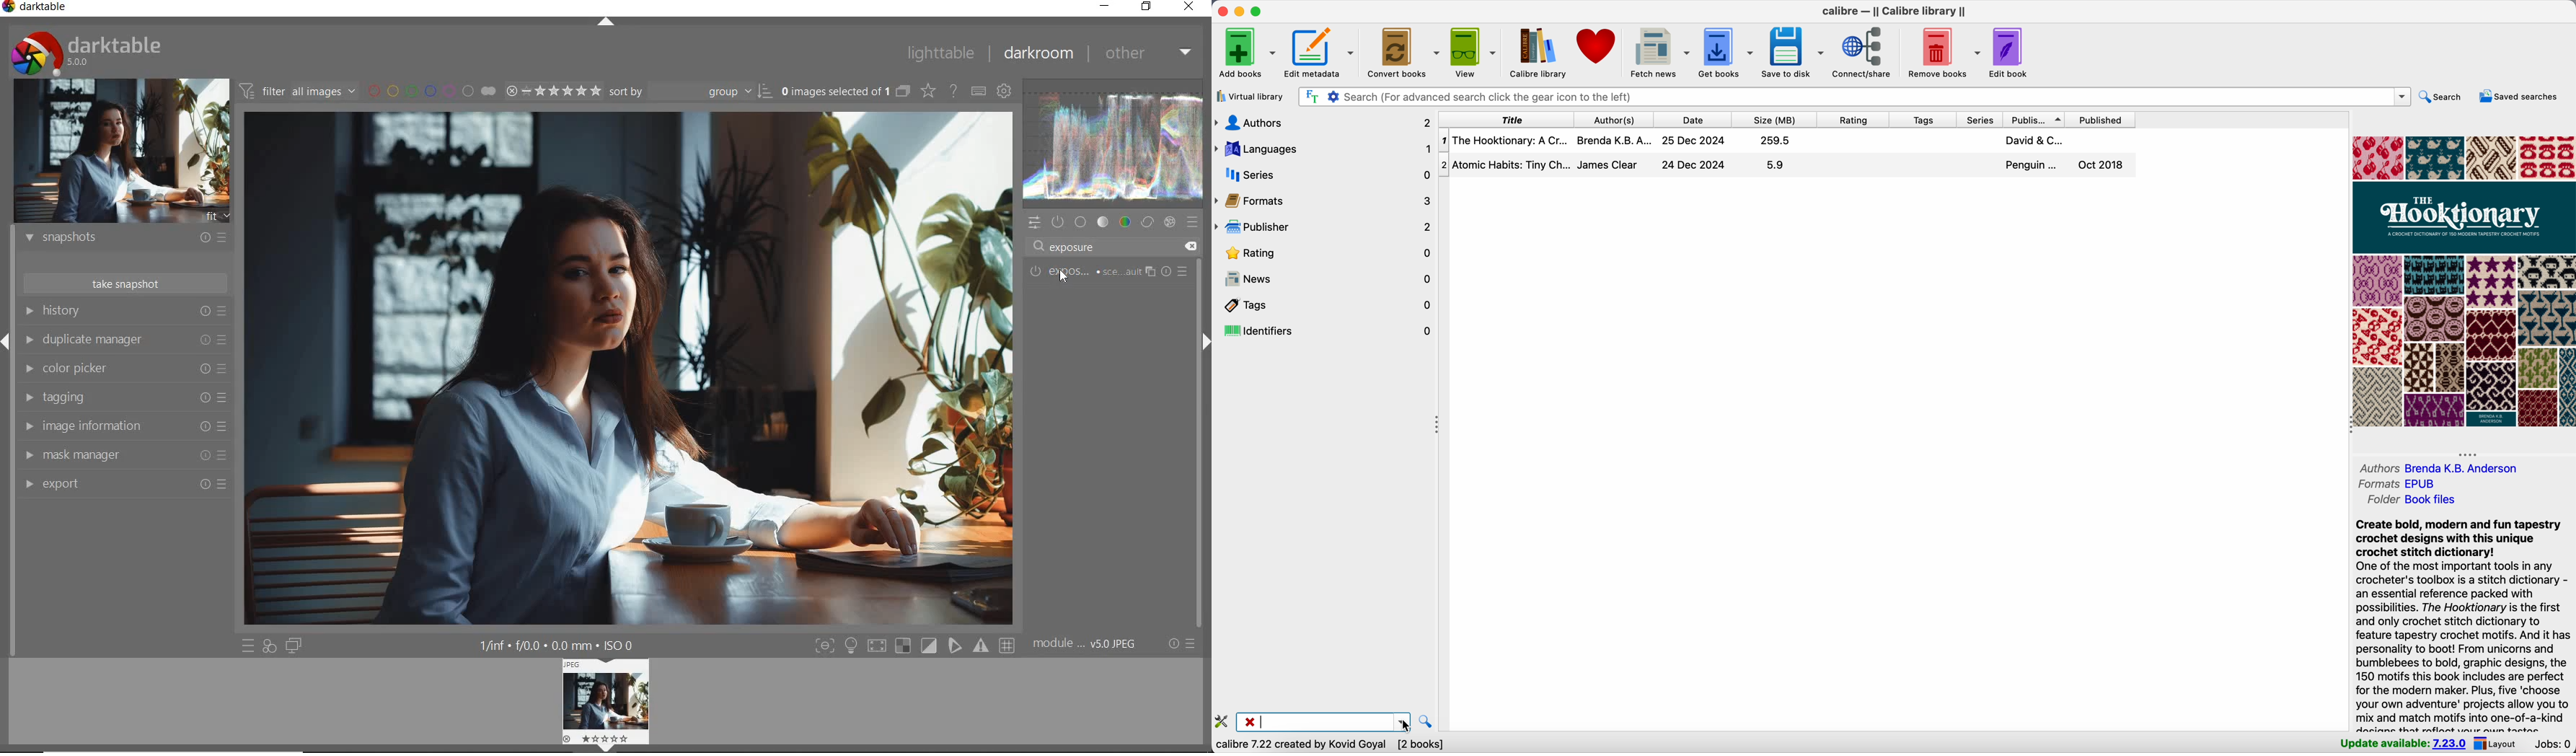  Describe the element at coordinates (1982, 121) in the screenshot. I see `series` at that location.